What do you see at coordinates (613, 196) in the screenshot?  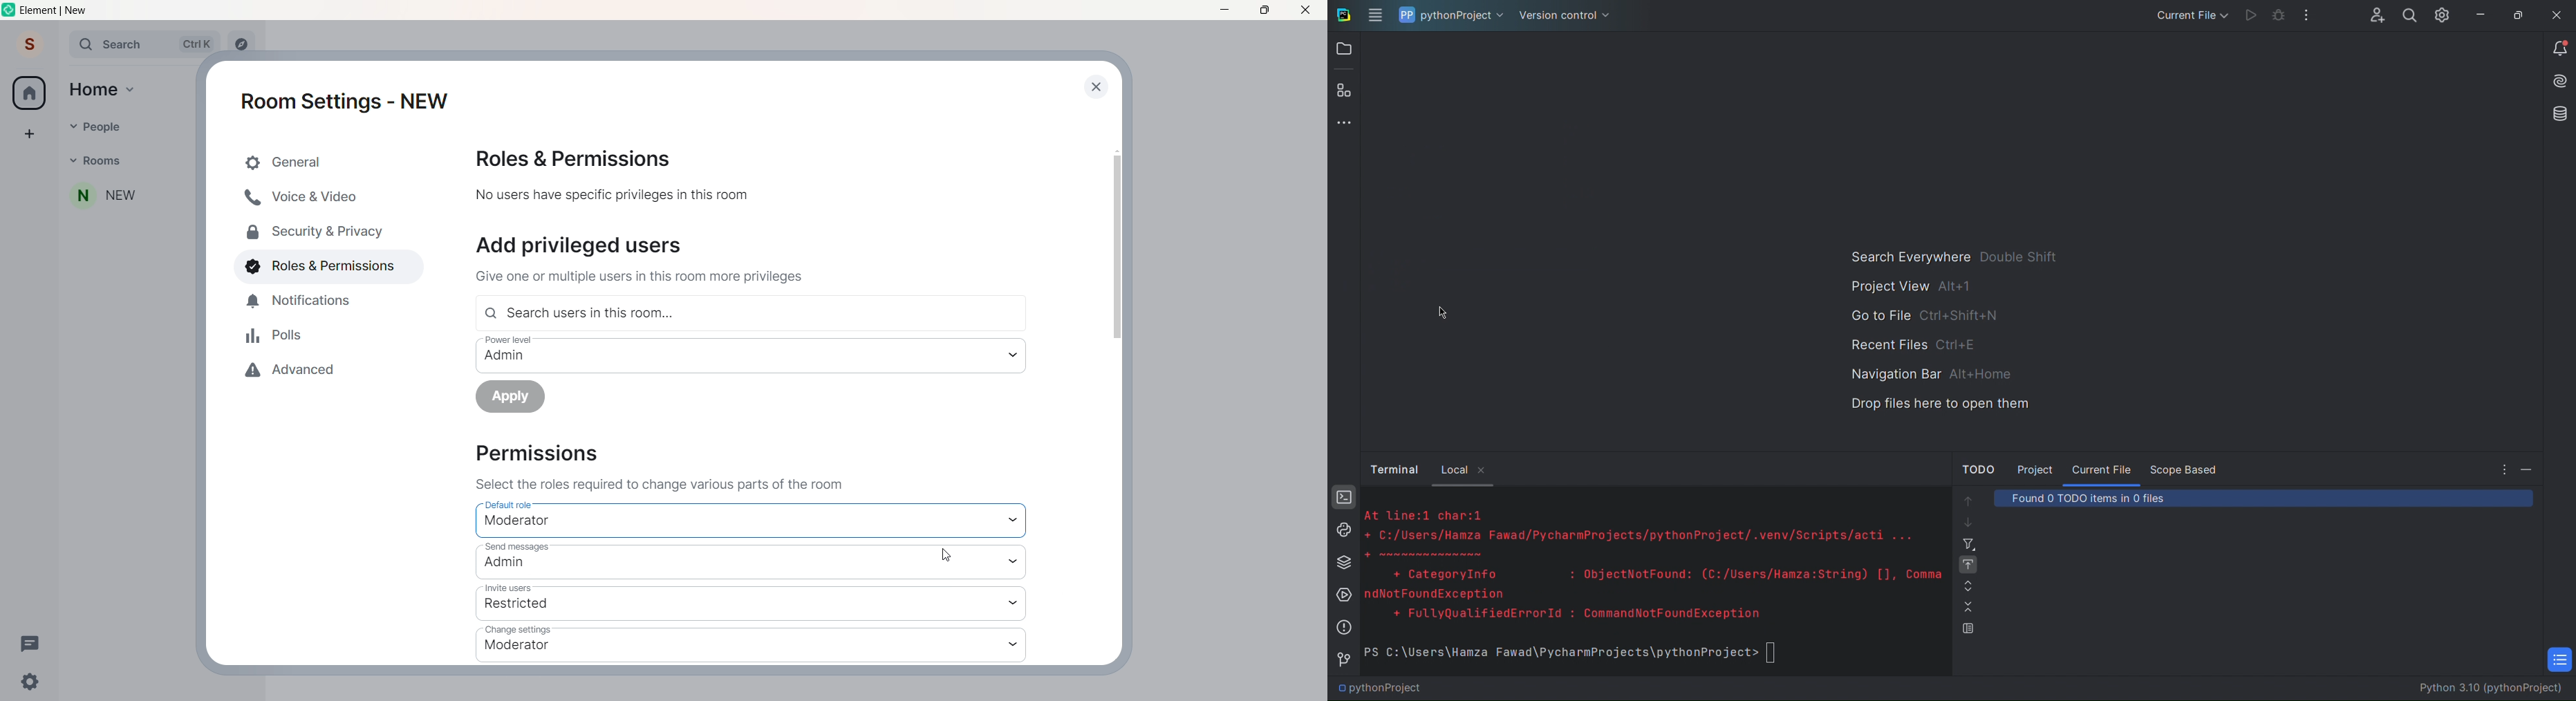 I see `text` at bounding box center [613, 196].